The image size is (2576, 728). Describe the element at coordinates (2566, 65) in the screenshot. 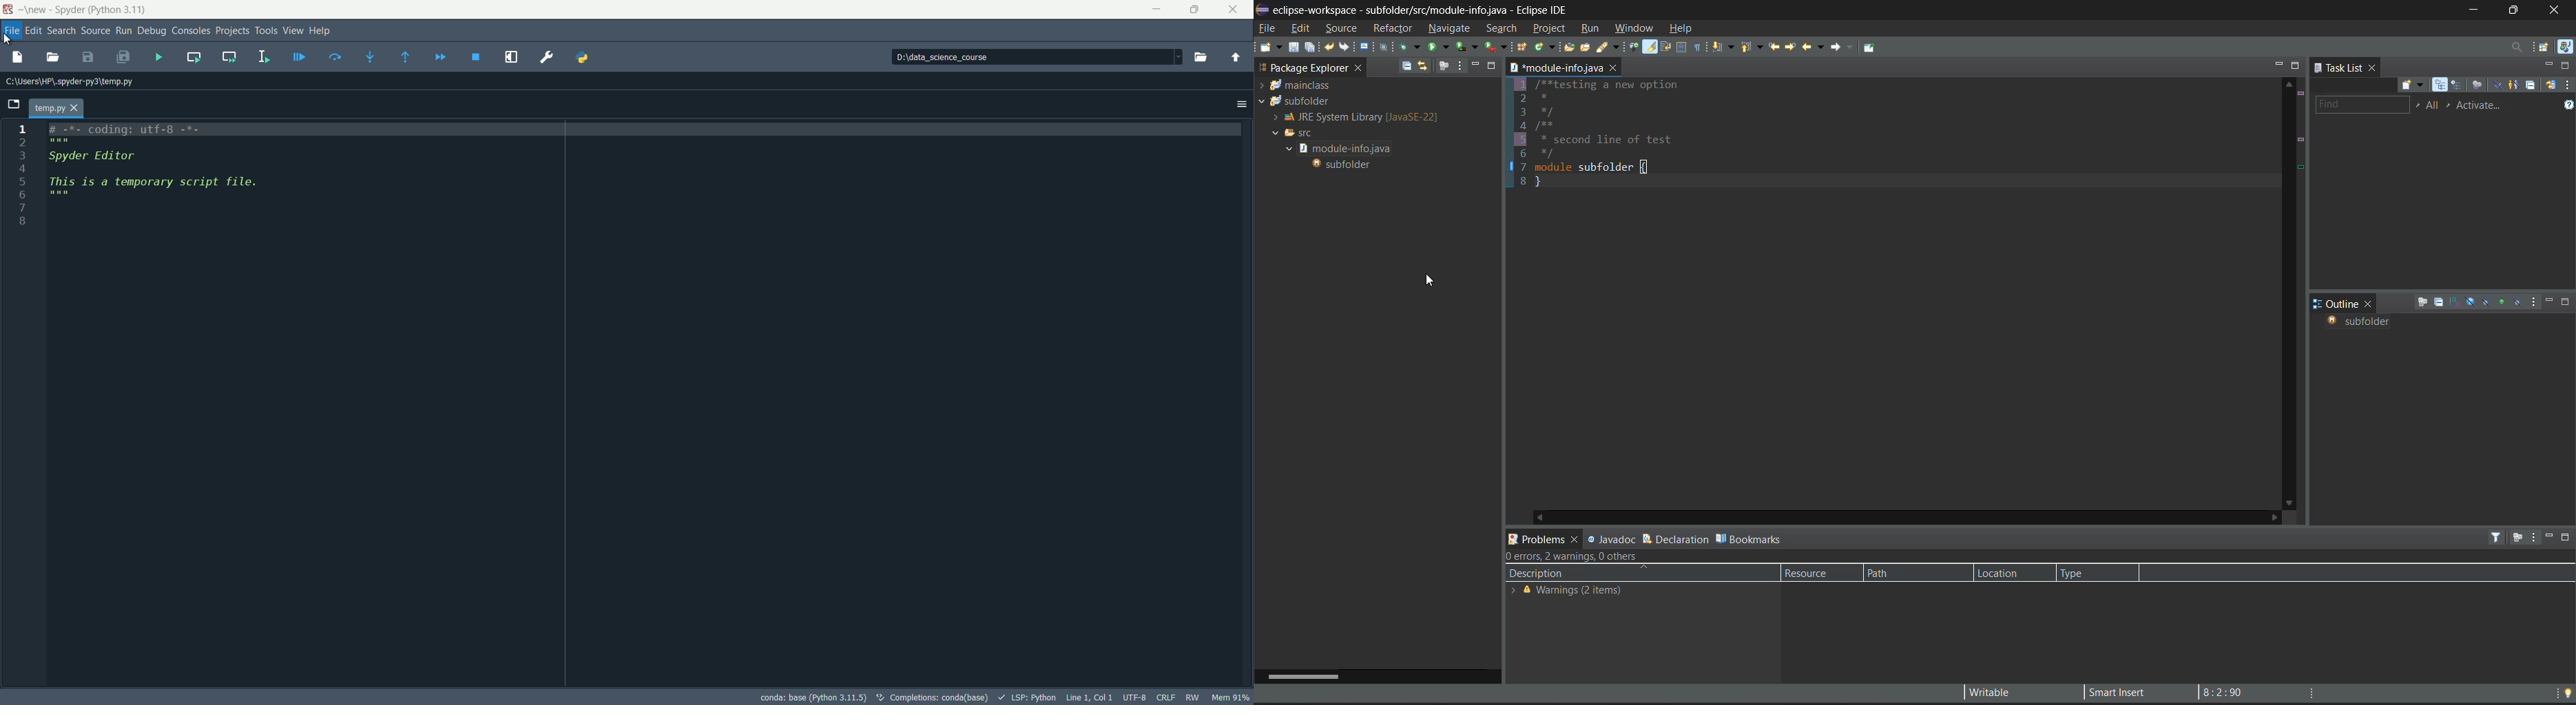

I see `maximize` at that location.